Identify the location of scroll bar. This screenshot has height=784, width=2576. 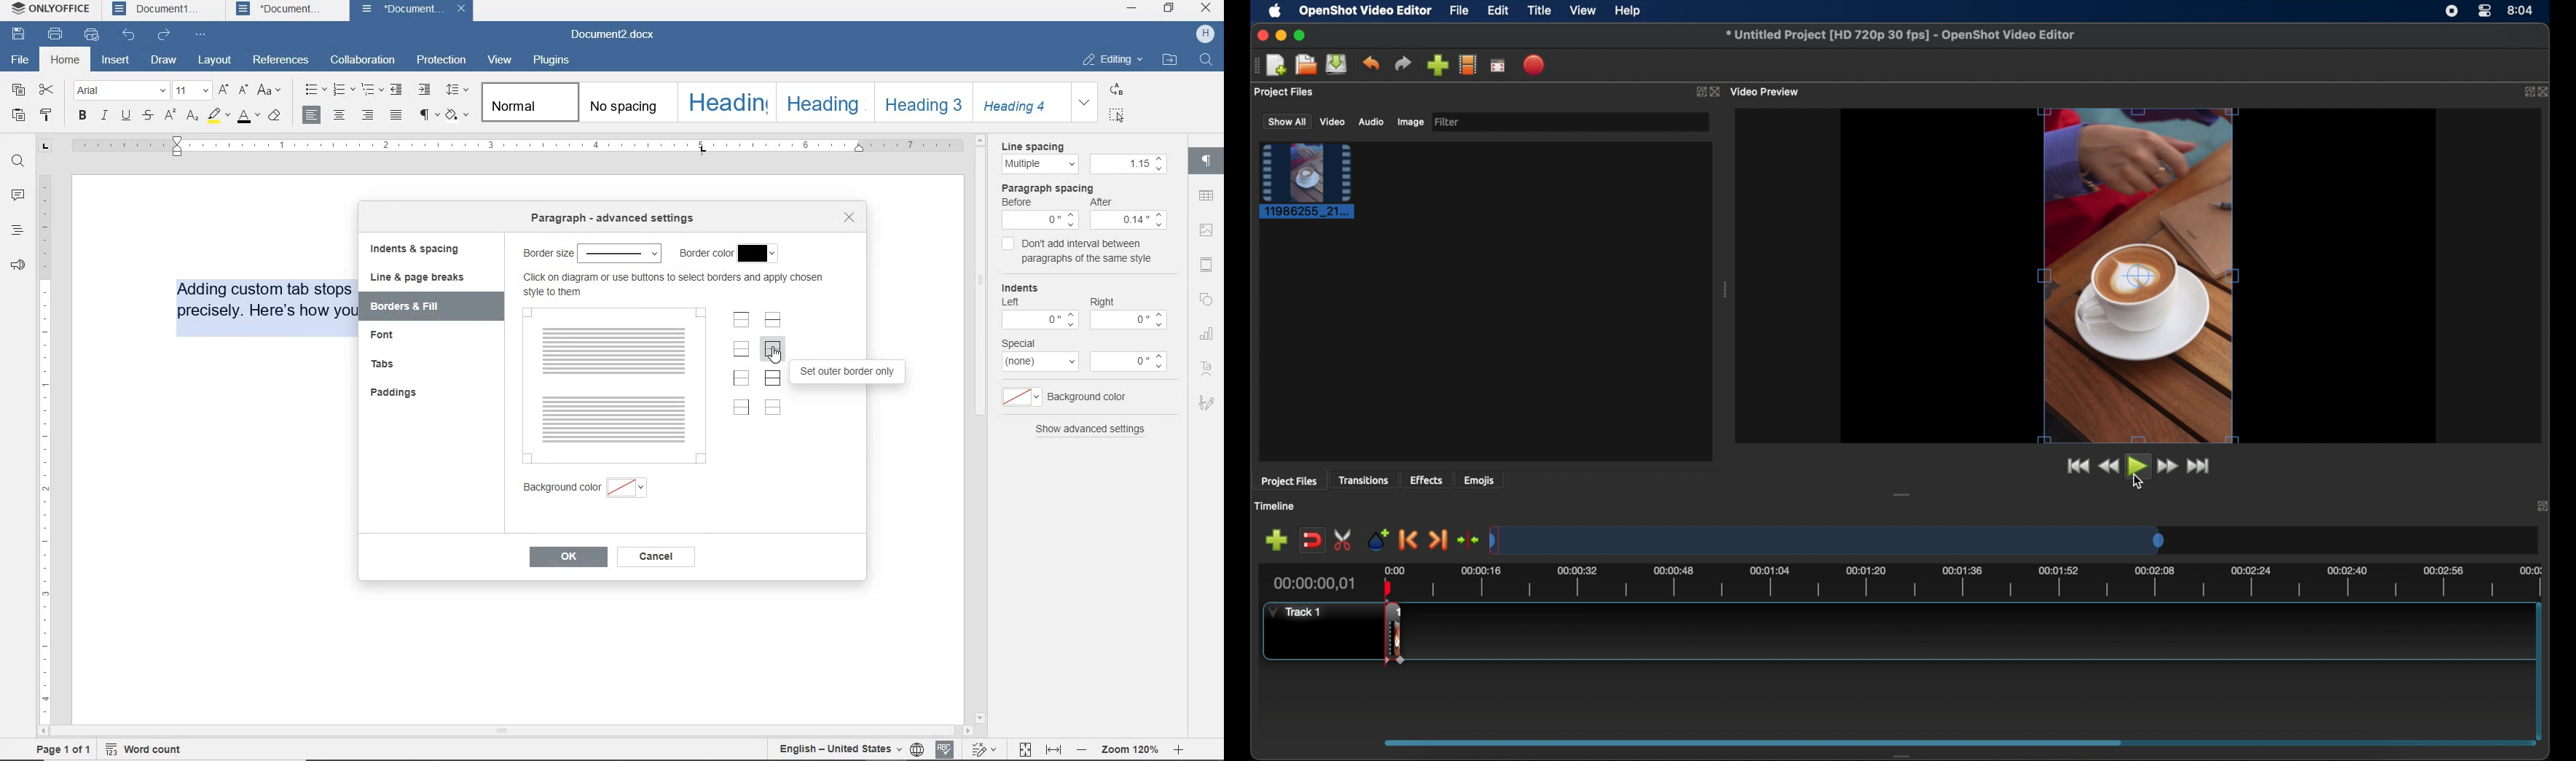
(978, 428).